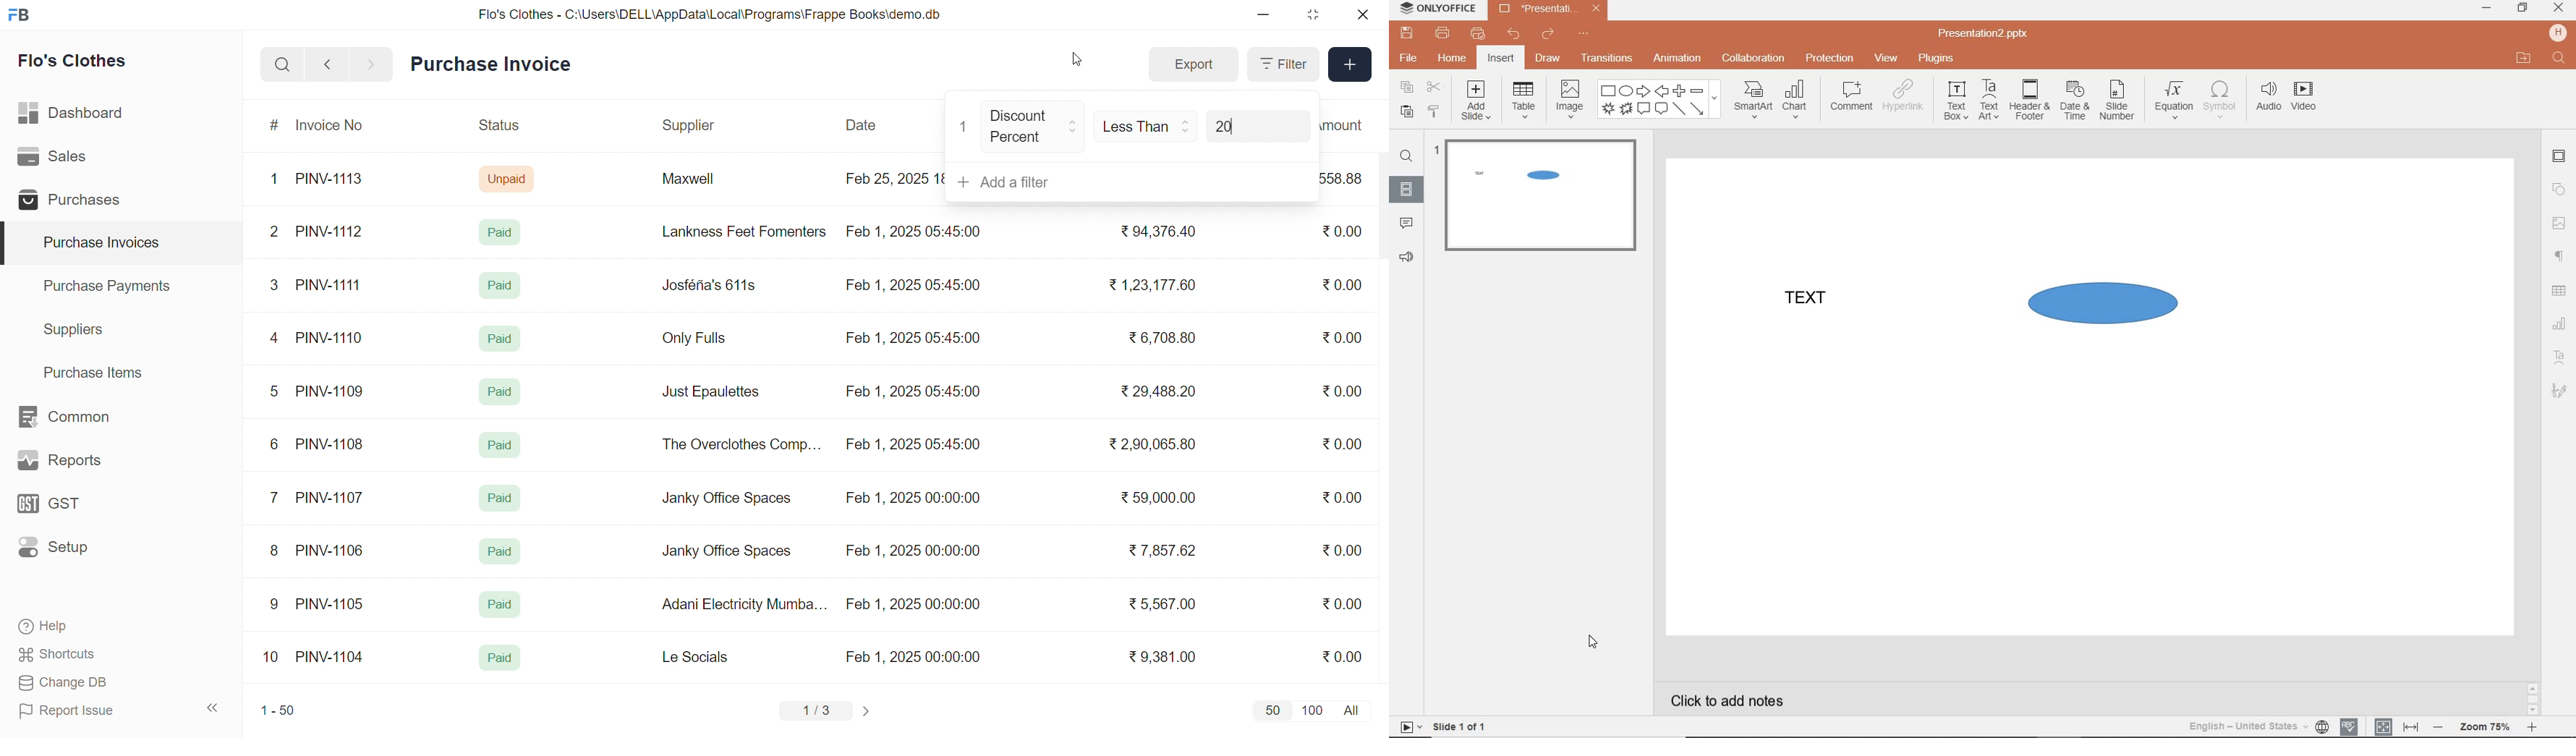 This screenshot has width=2576, height=756. I want to click on redo, so click(1547, 35).